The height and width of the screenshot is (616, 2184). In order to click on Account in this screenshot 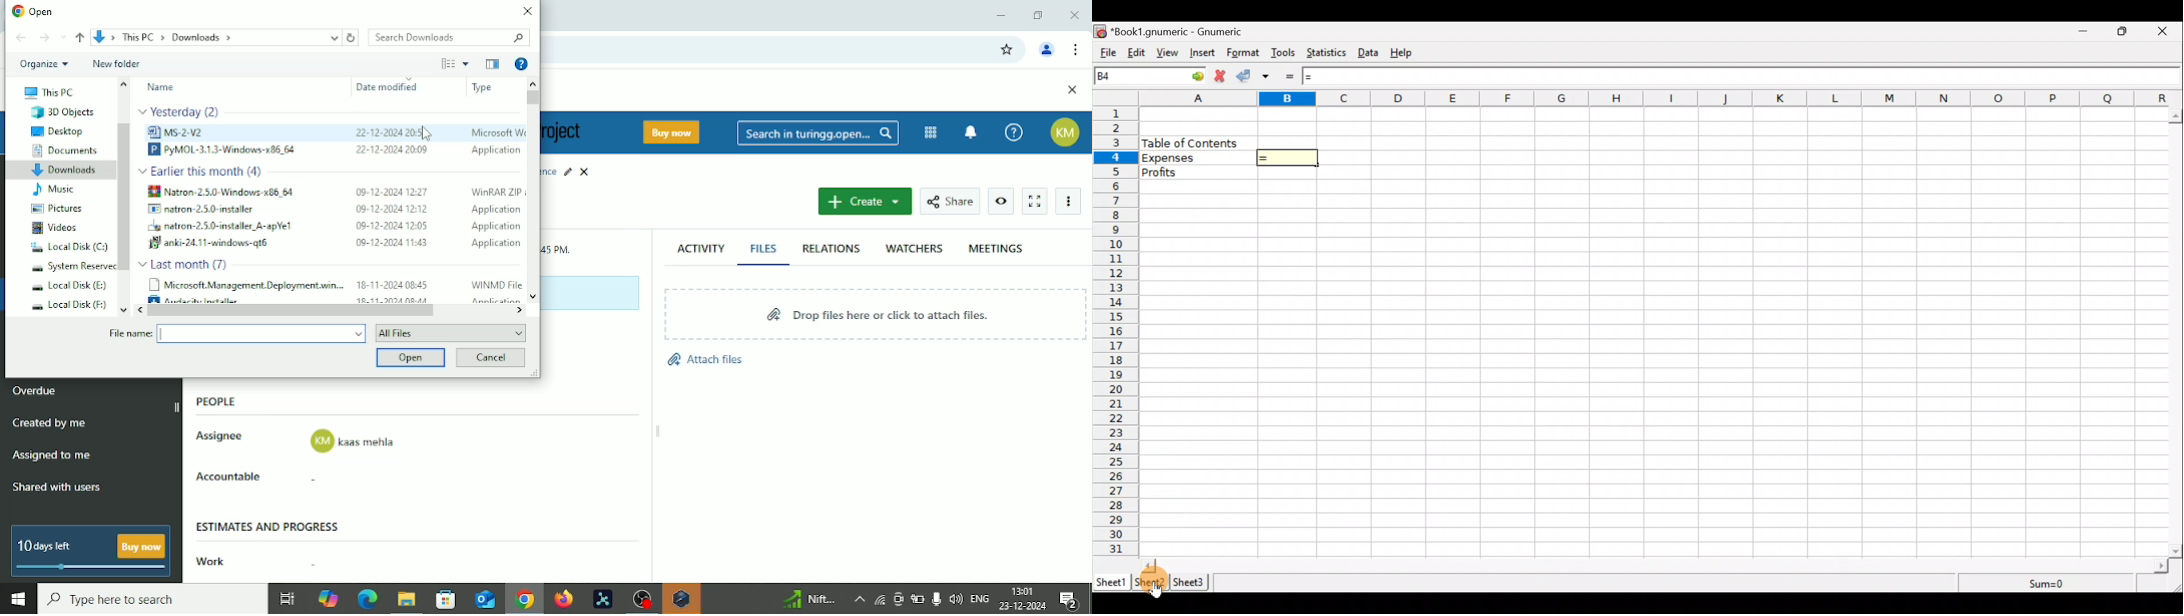, I will do `click(1047, 51)`.